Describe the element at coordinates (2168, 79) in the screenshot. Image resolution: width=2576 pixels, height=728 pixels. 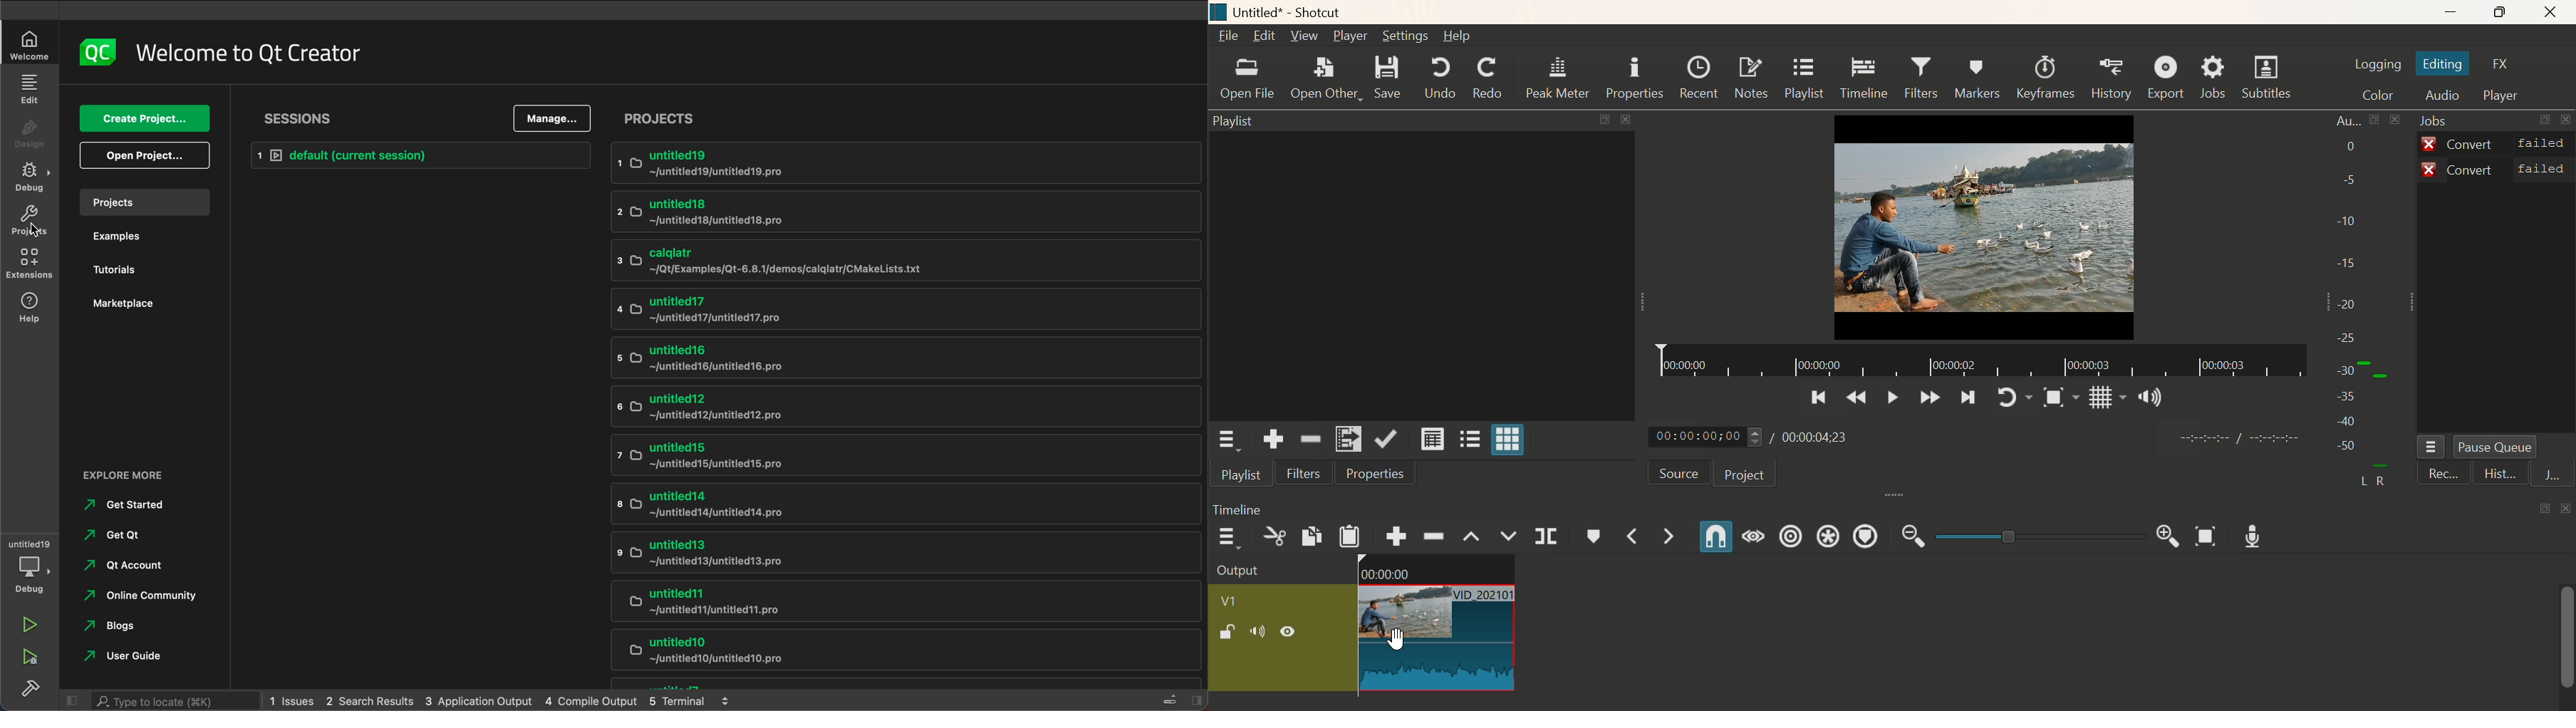
I see `Export` at that location.